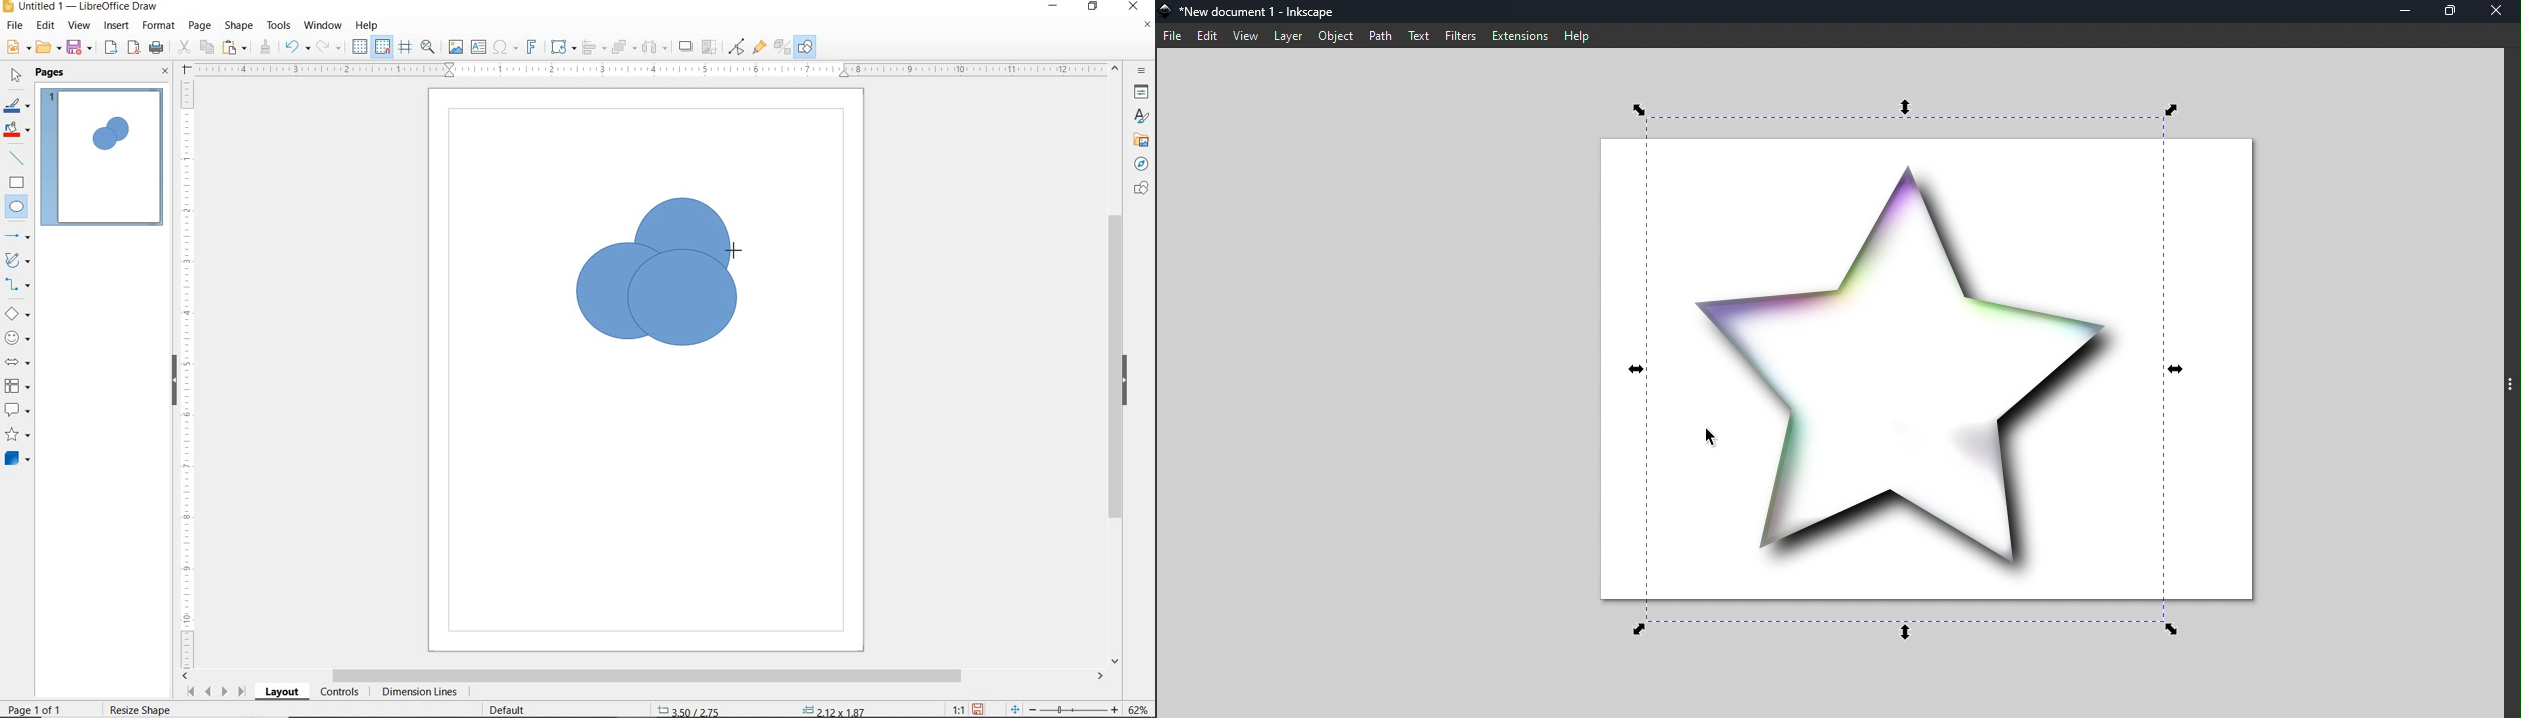  I want to click on Filters, so click(1461, 36).